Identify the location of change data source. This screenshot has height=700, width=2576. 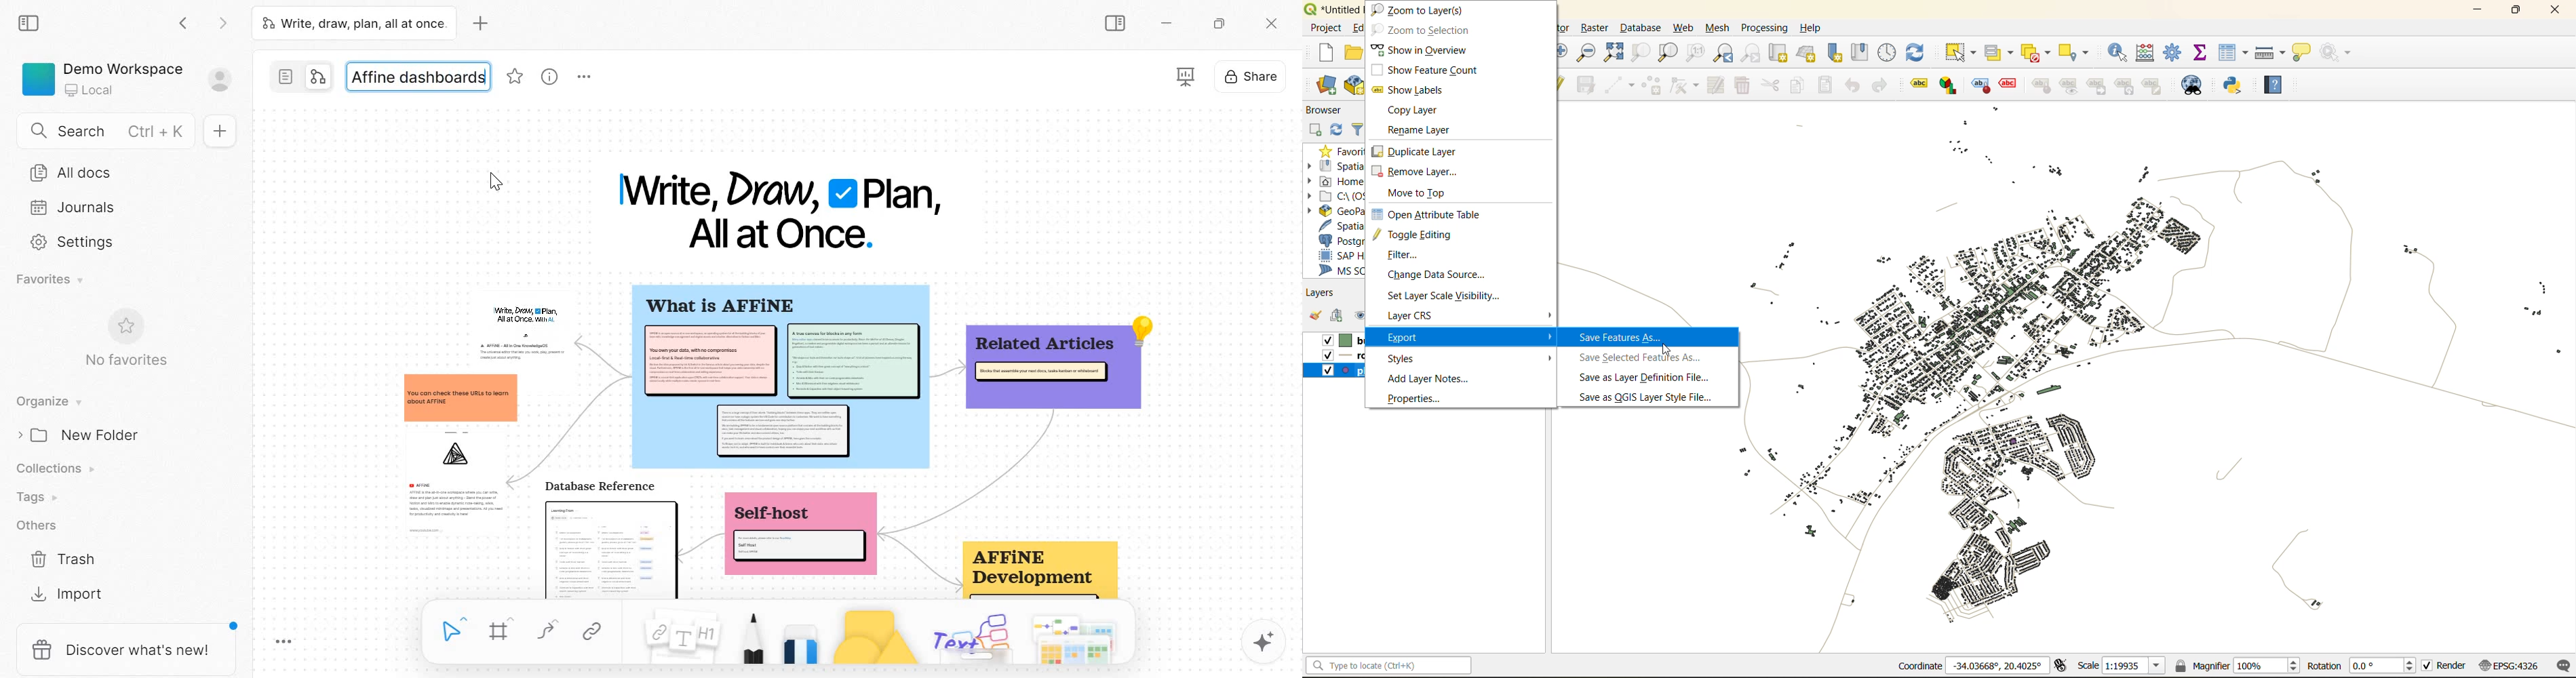
(1445, 277).